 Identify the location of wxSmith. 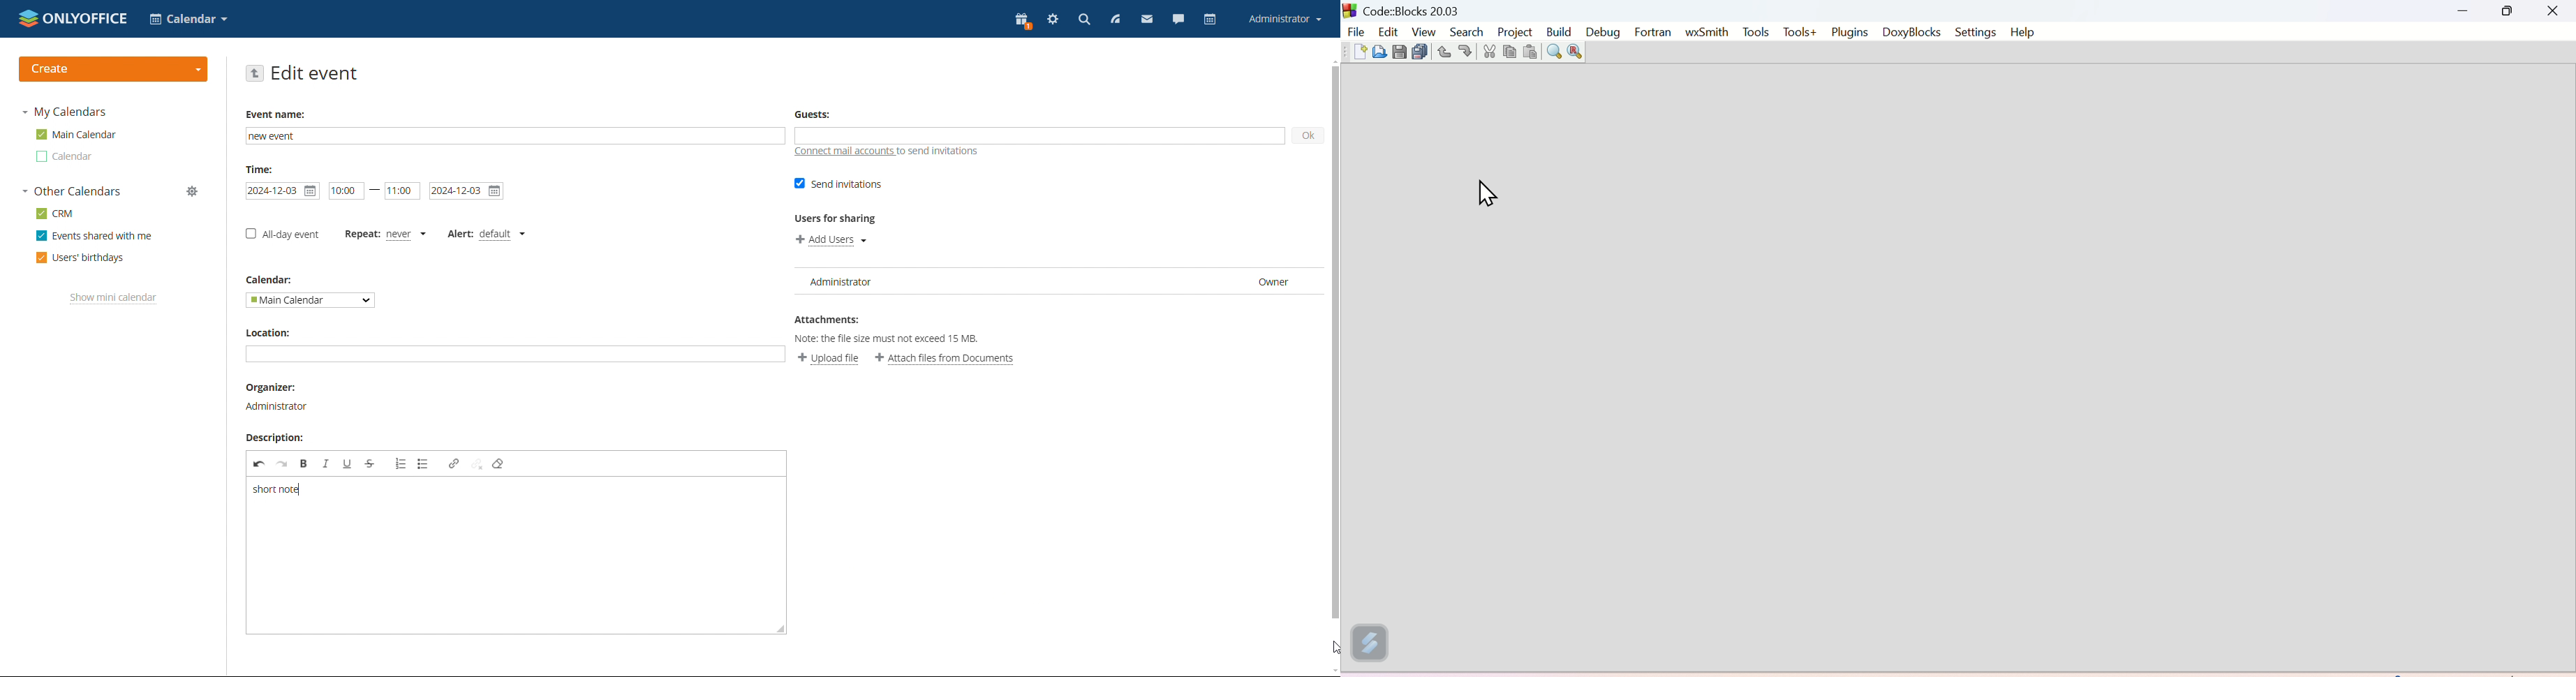
(1704, 34).